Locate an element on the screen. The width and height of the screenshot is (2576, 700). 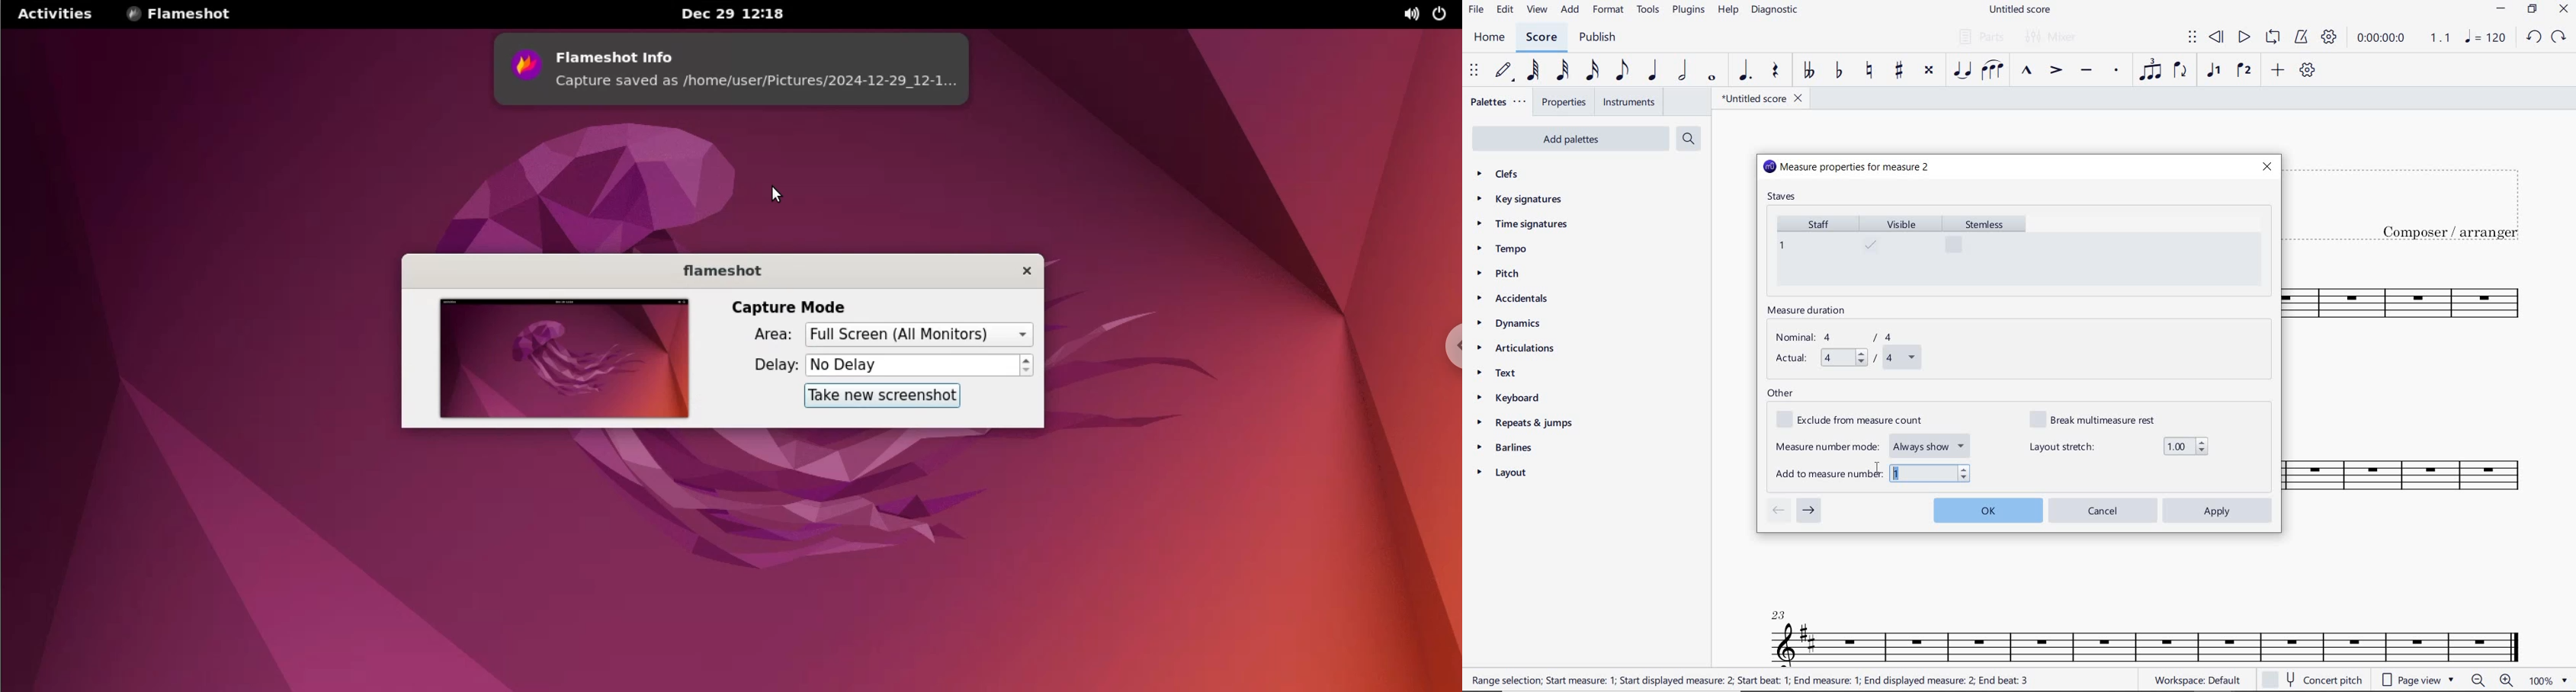
REST is located at coordinates (1776, 72).